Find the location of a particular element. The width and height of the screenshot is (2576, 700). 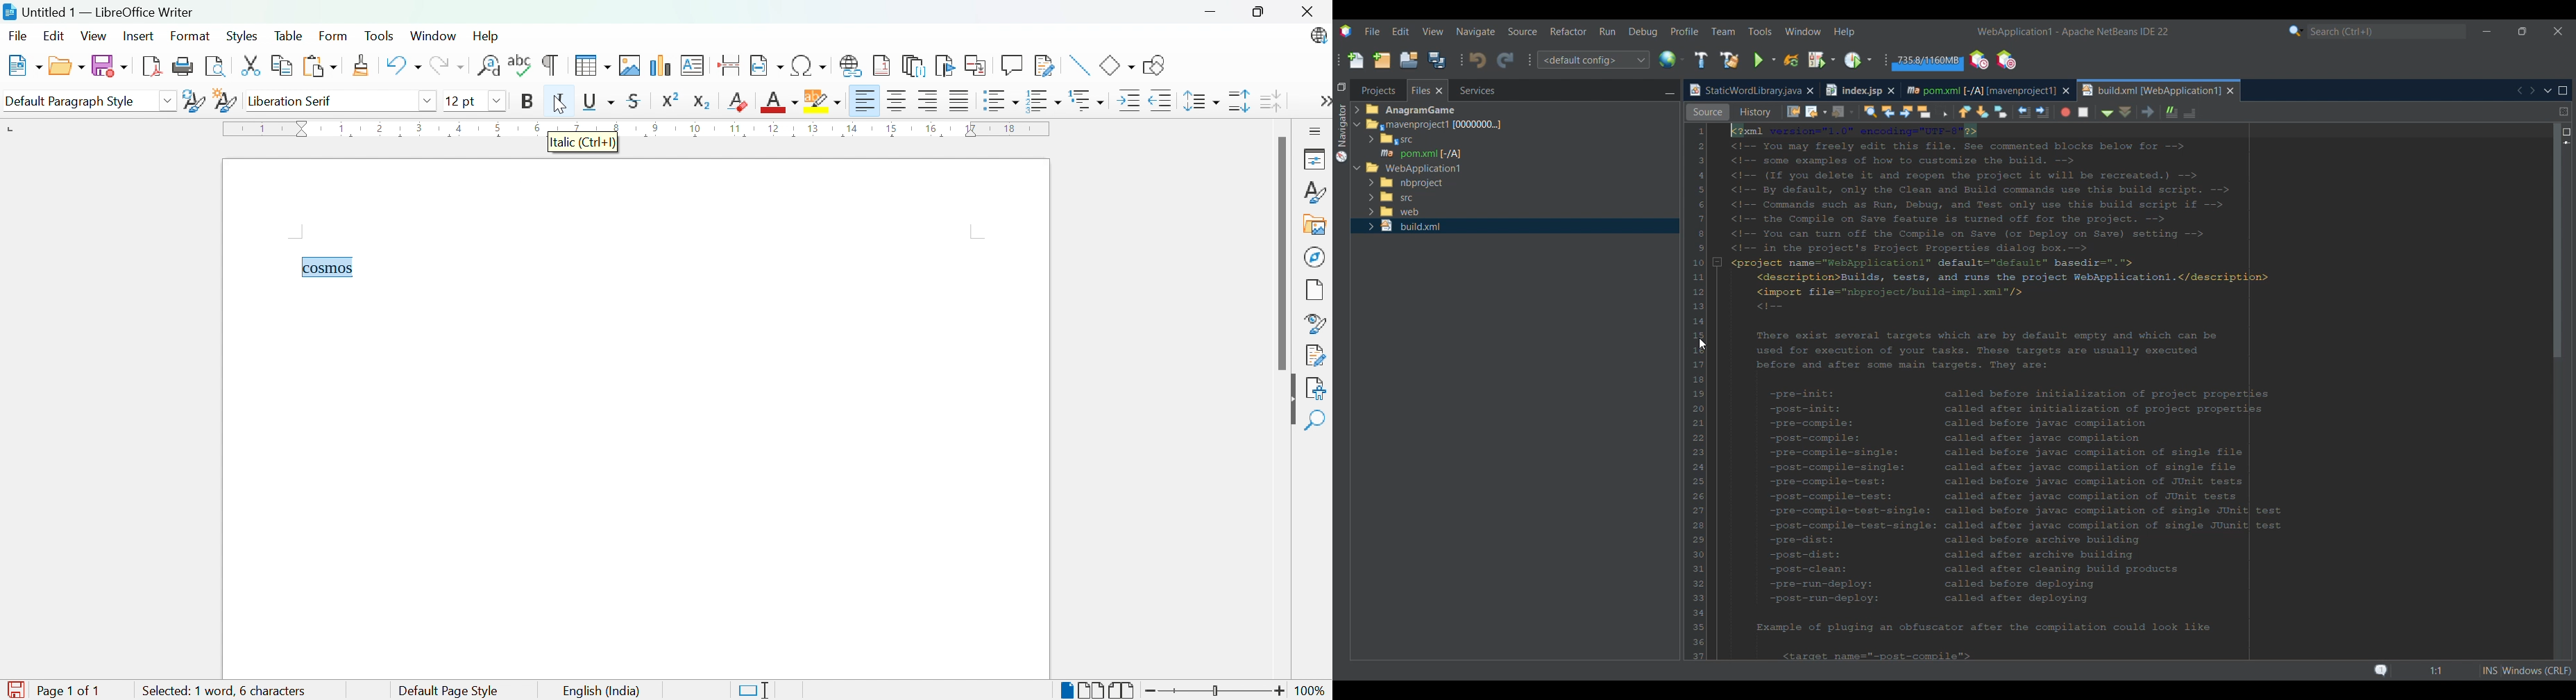

Expand is located at coordinates (1359, 141).